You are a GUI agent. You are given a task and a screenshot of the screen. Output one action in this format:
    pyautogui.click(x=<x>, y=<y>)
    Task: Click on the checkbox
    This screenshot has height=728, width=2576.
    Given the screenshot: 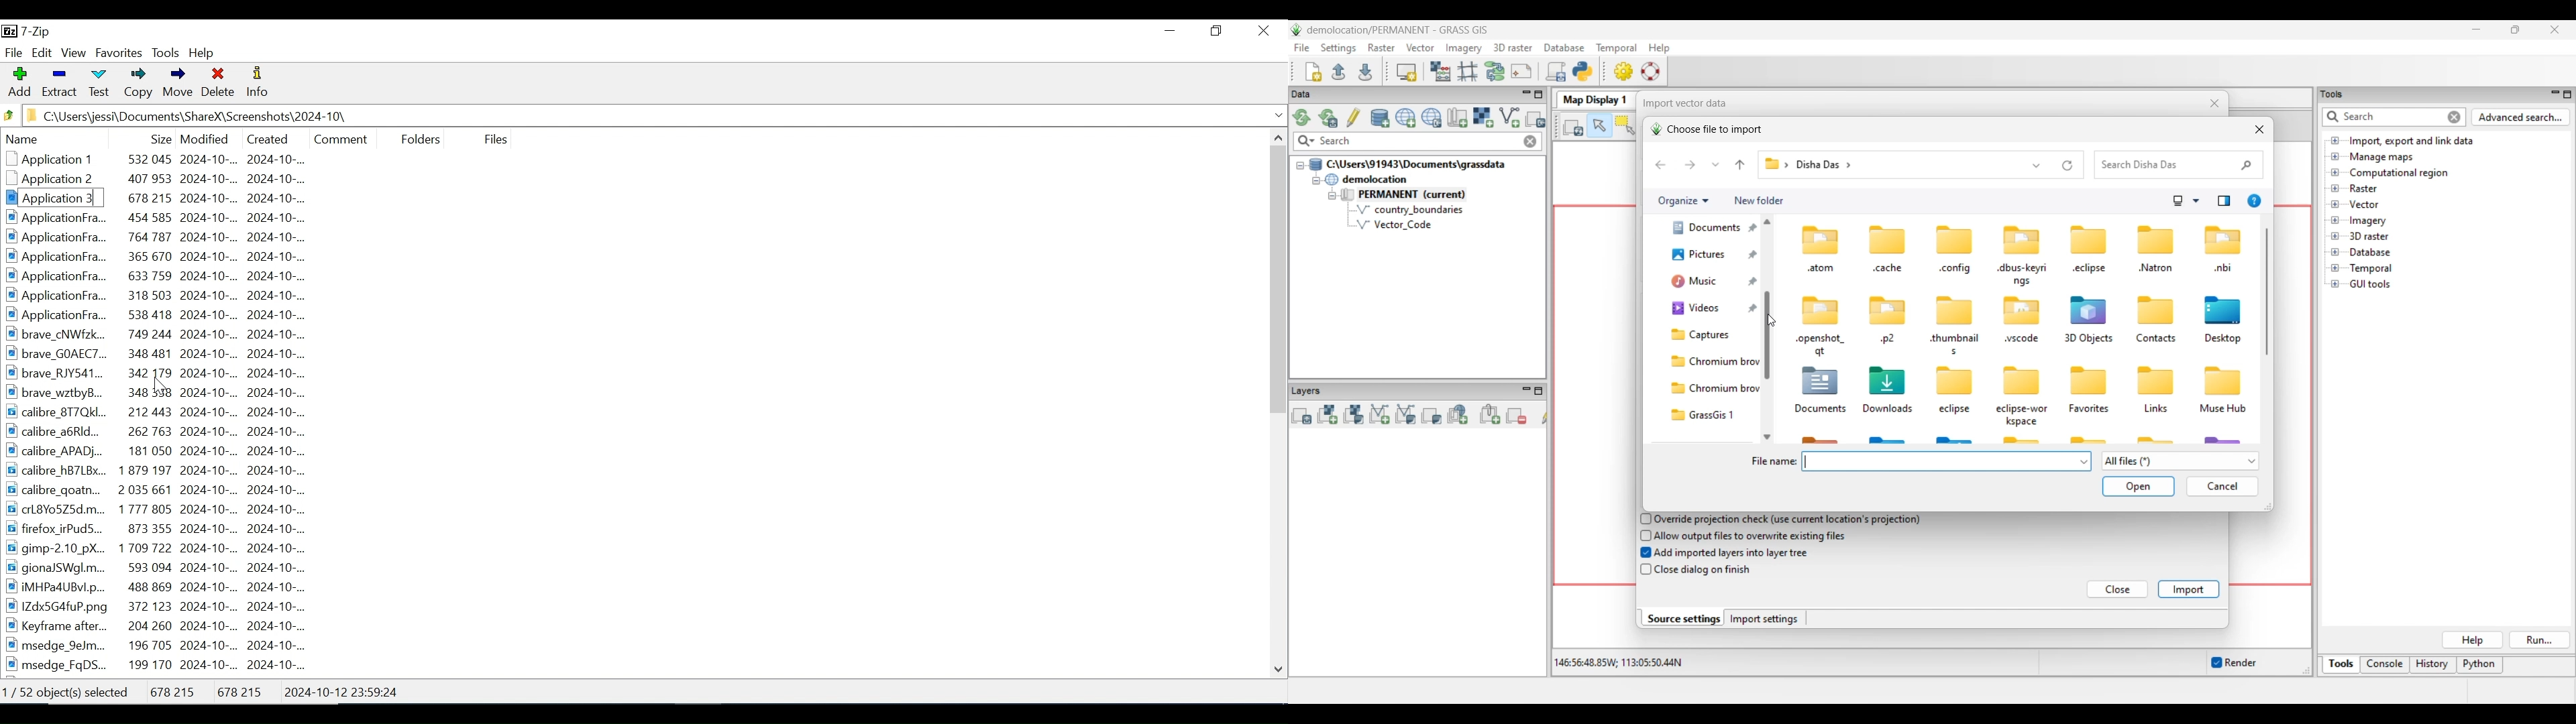 What is the action you would take?
    pyautogui.click(x=1643, y=518)
    